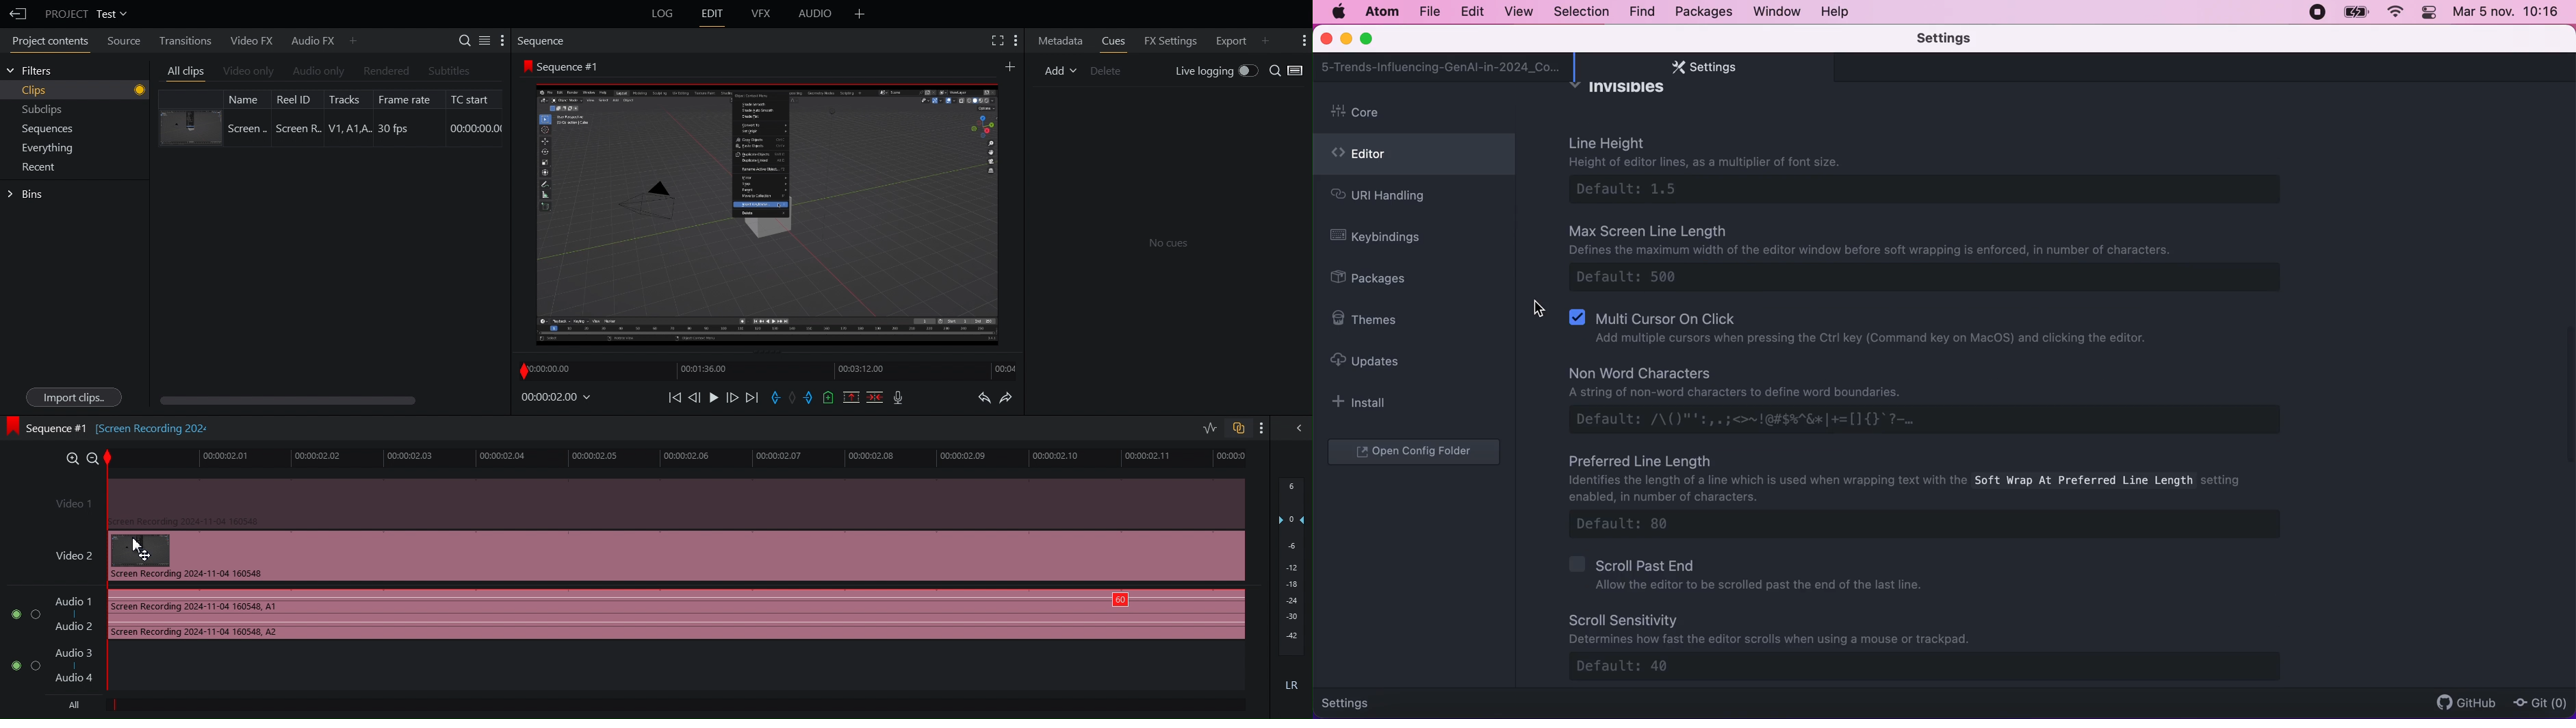  What do you see at coordinates (86, 14) in the screenshot?
I see `Project Test` at bounding box center [86, 14].